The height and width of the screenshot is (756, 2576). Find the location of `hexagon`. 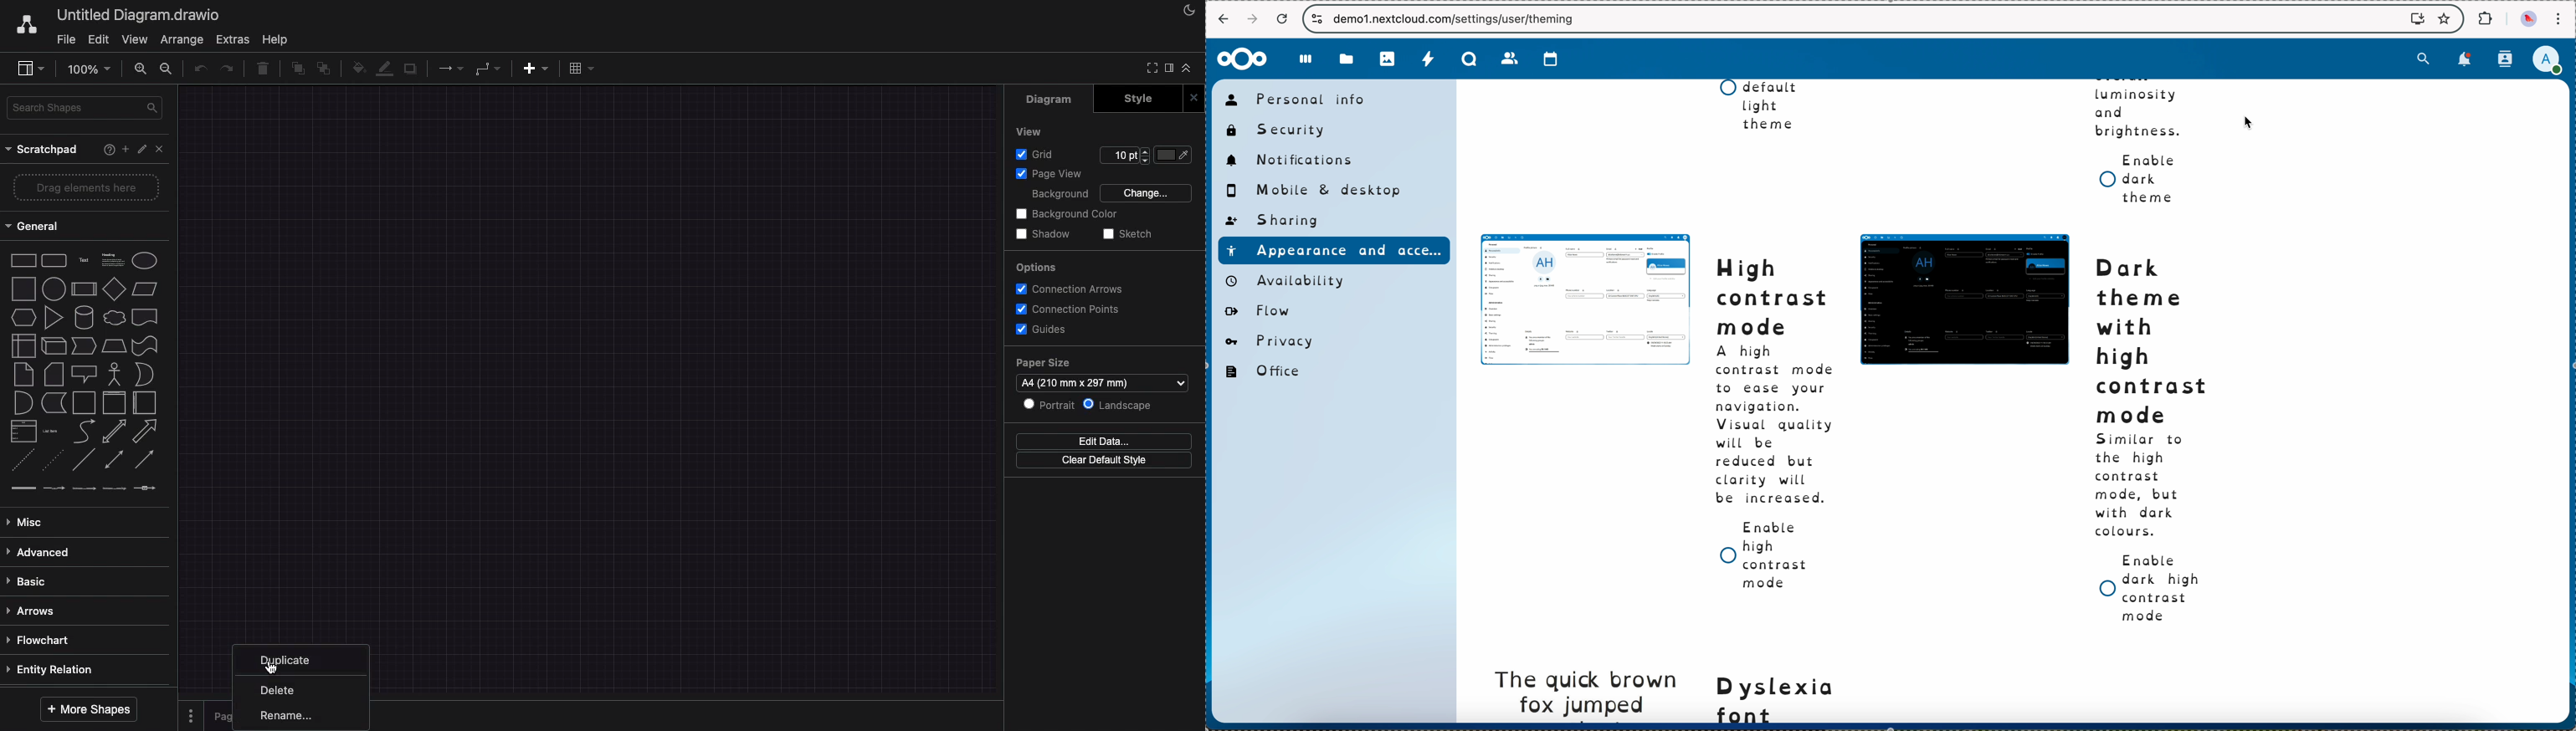

hexagon is located at coordinates (24, 318).